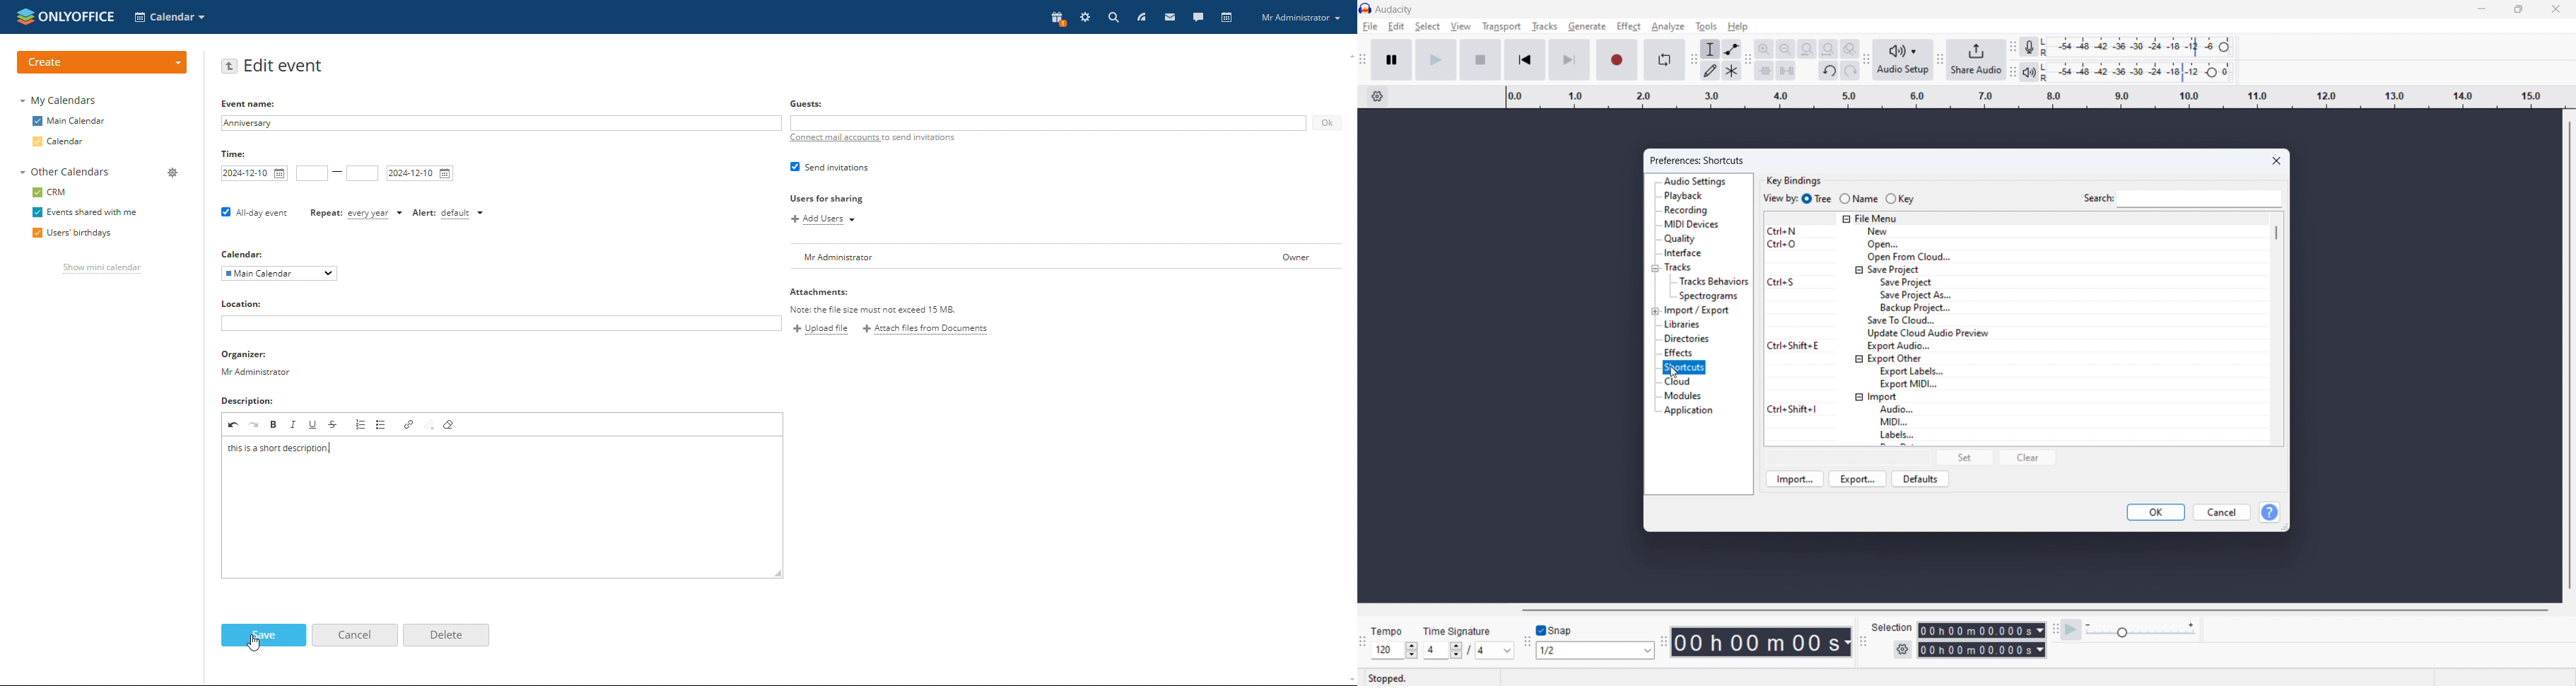 This screenshot has height=700, width=2576. Describe the element at coordinates (1698, 311) in the screenshot. I see `import/export` at that location.